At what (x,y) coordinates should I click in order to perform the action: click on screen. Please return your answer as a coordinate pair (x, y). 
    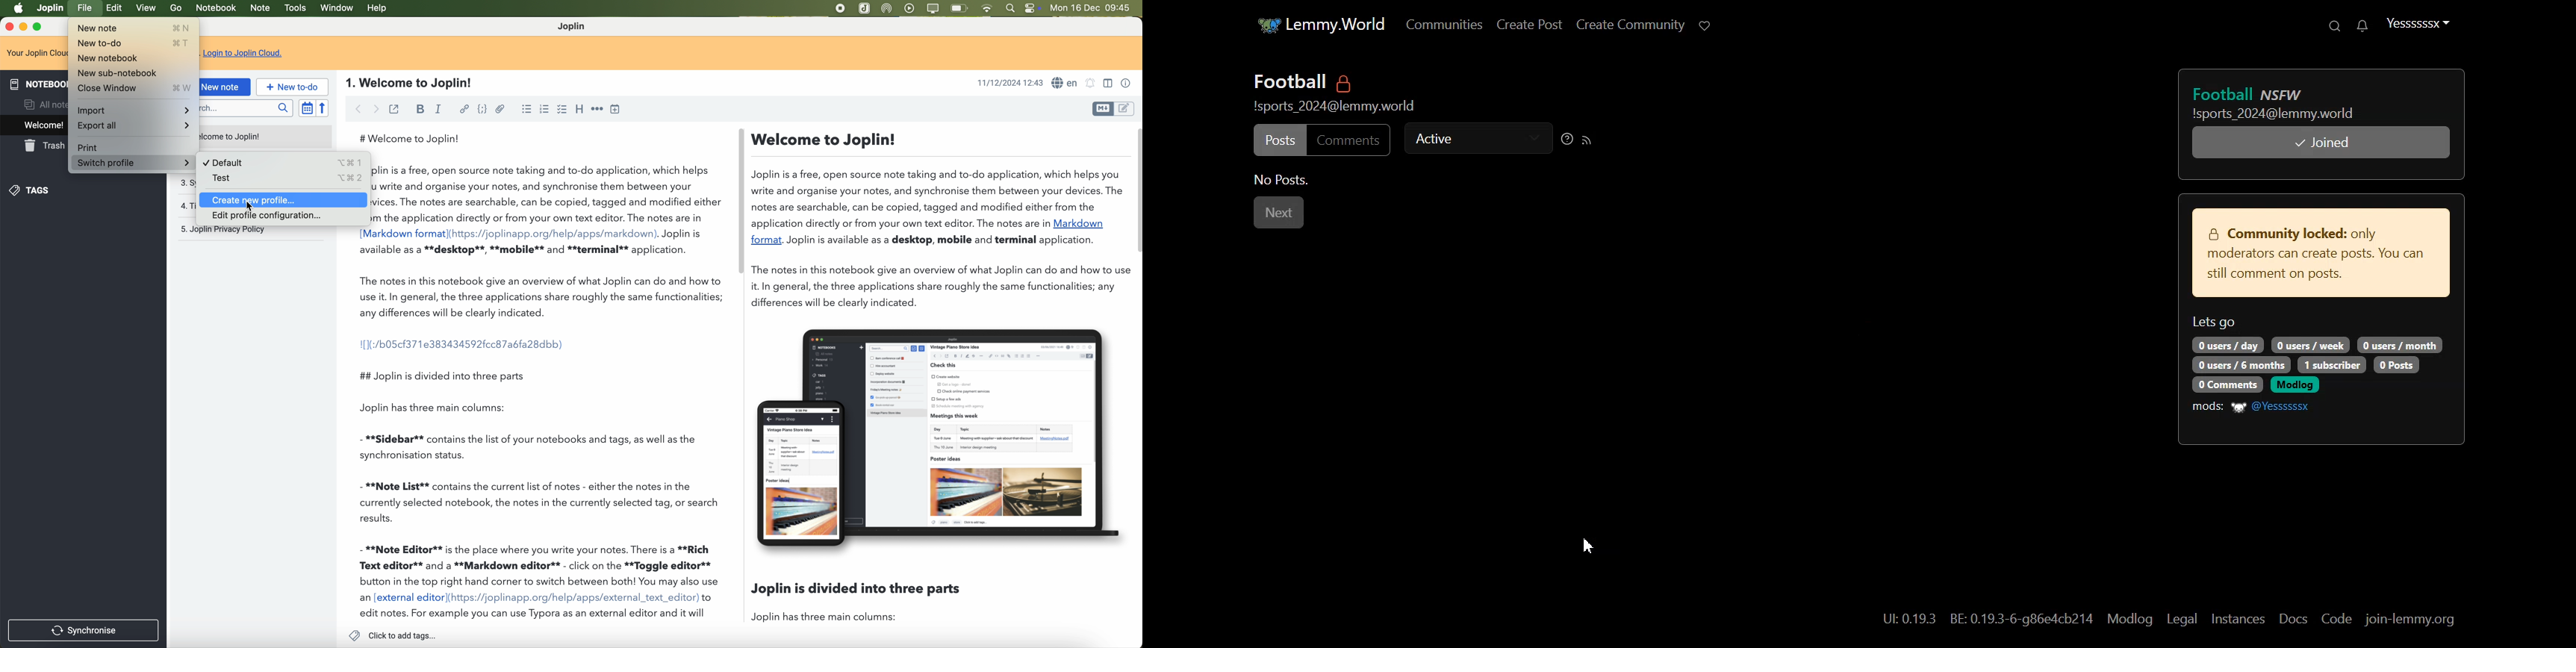
    Looking at the image, I should click on (933, 9).